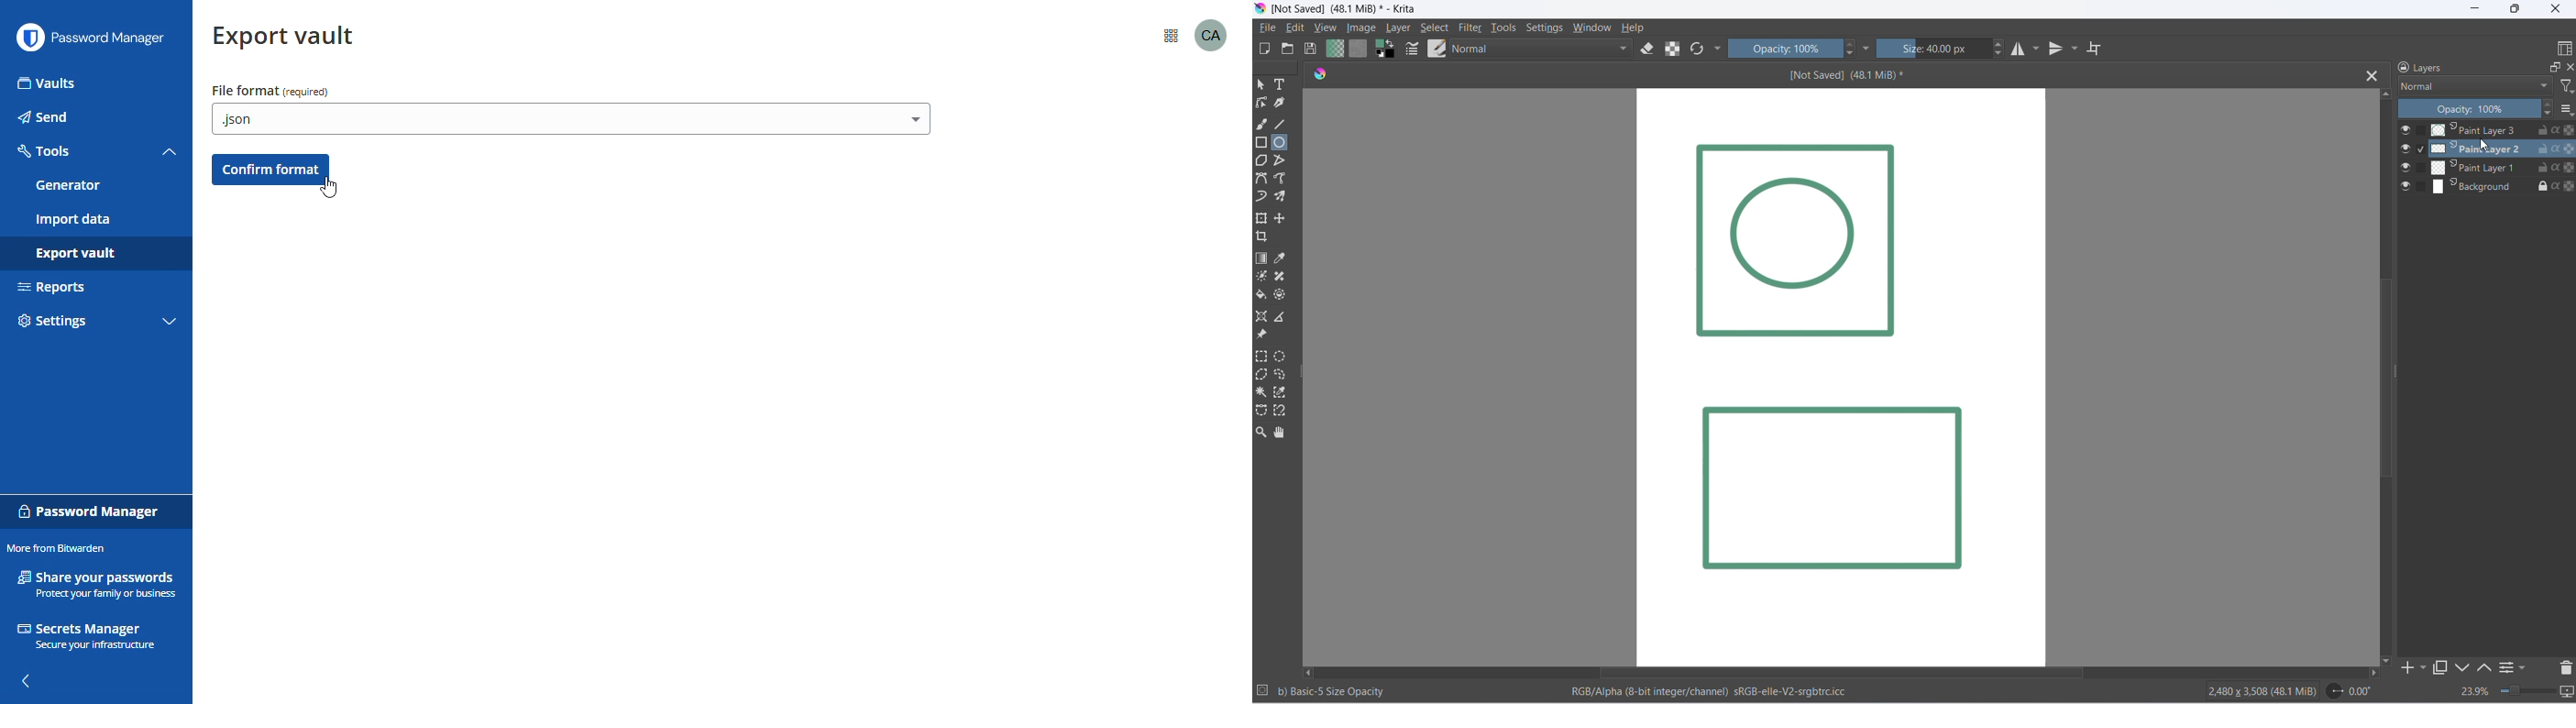  What do you see at coordinates (2563, 130) in the screenshot?
I see `preserve alpha` at bounding box center [2563, 130].